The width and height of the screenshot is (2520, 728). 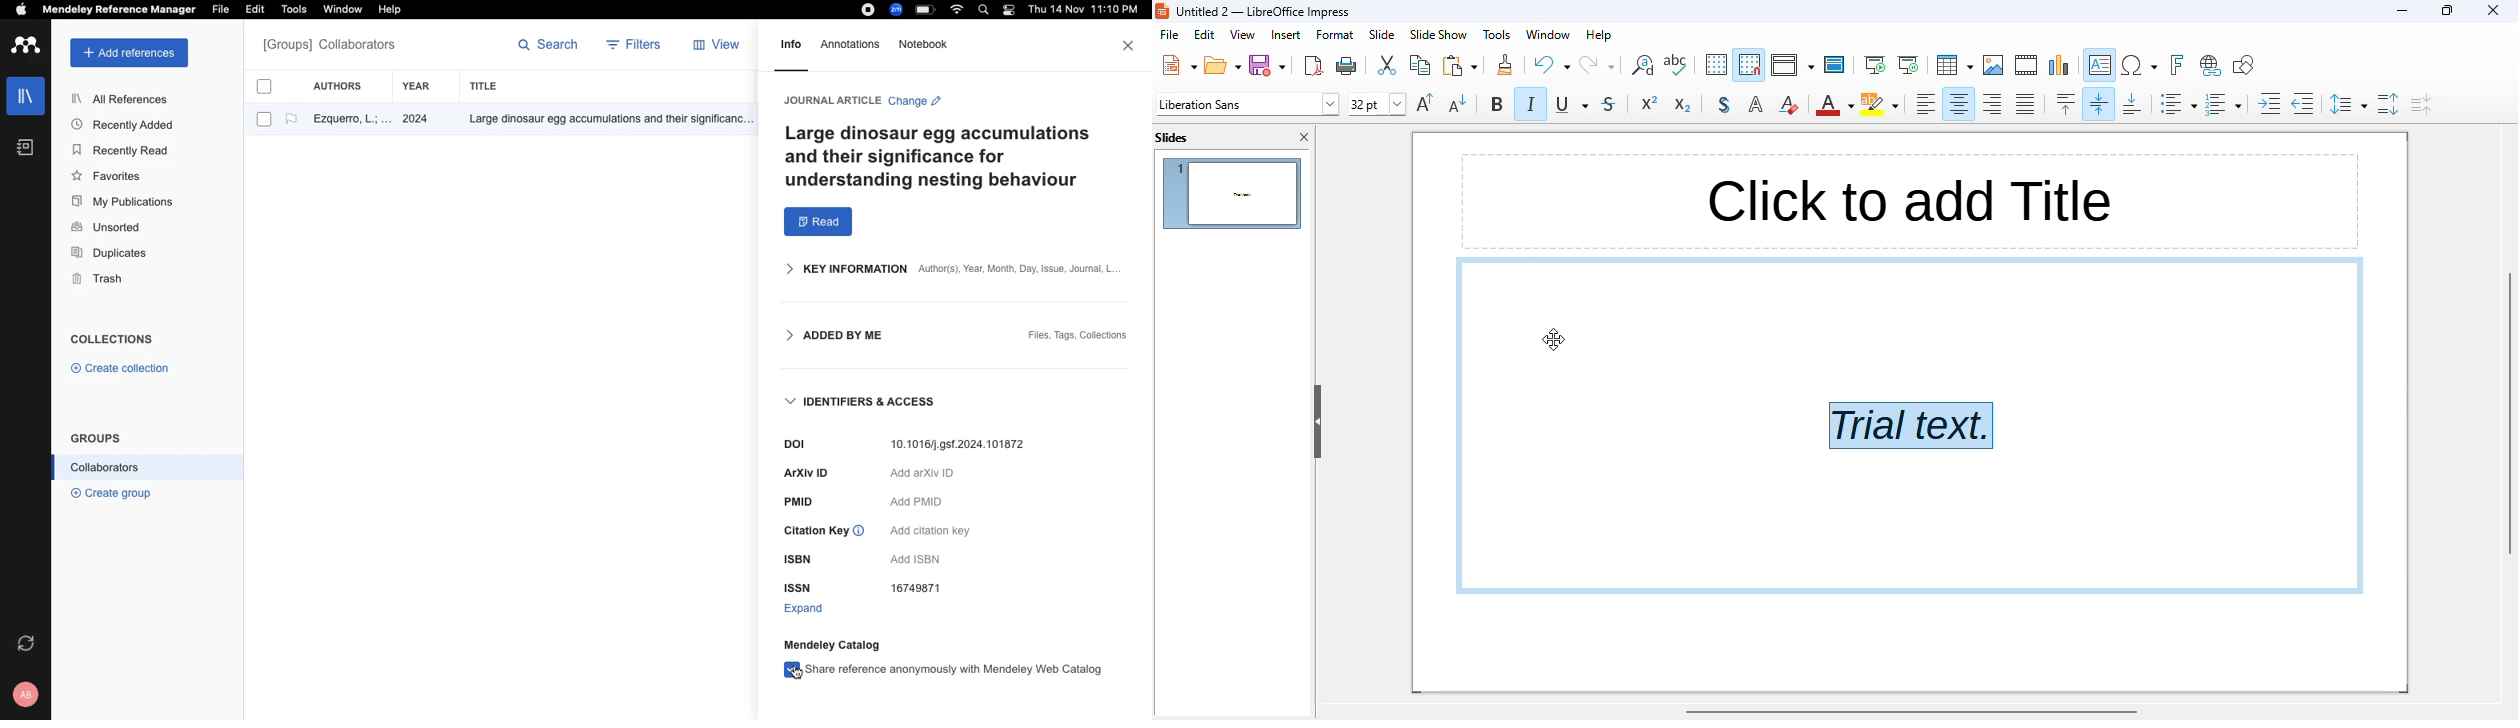 What do you see at coordinates (830, 100) in the screenshot?
I see `JOURNAL ARTICLE` at bounding box center [830, 100].